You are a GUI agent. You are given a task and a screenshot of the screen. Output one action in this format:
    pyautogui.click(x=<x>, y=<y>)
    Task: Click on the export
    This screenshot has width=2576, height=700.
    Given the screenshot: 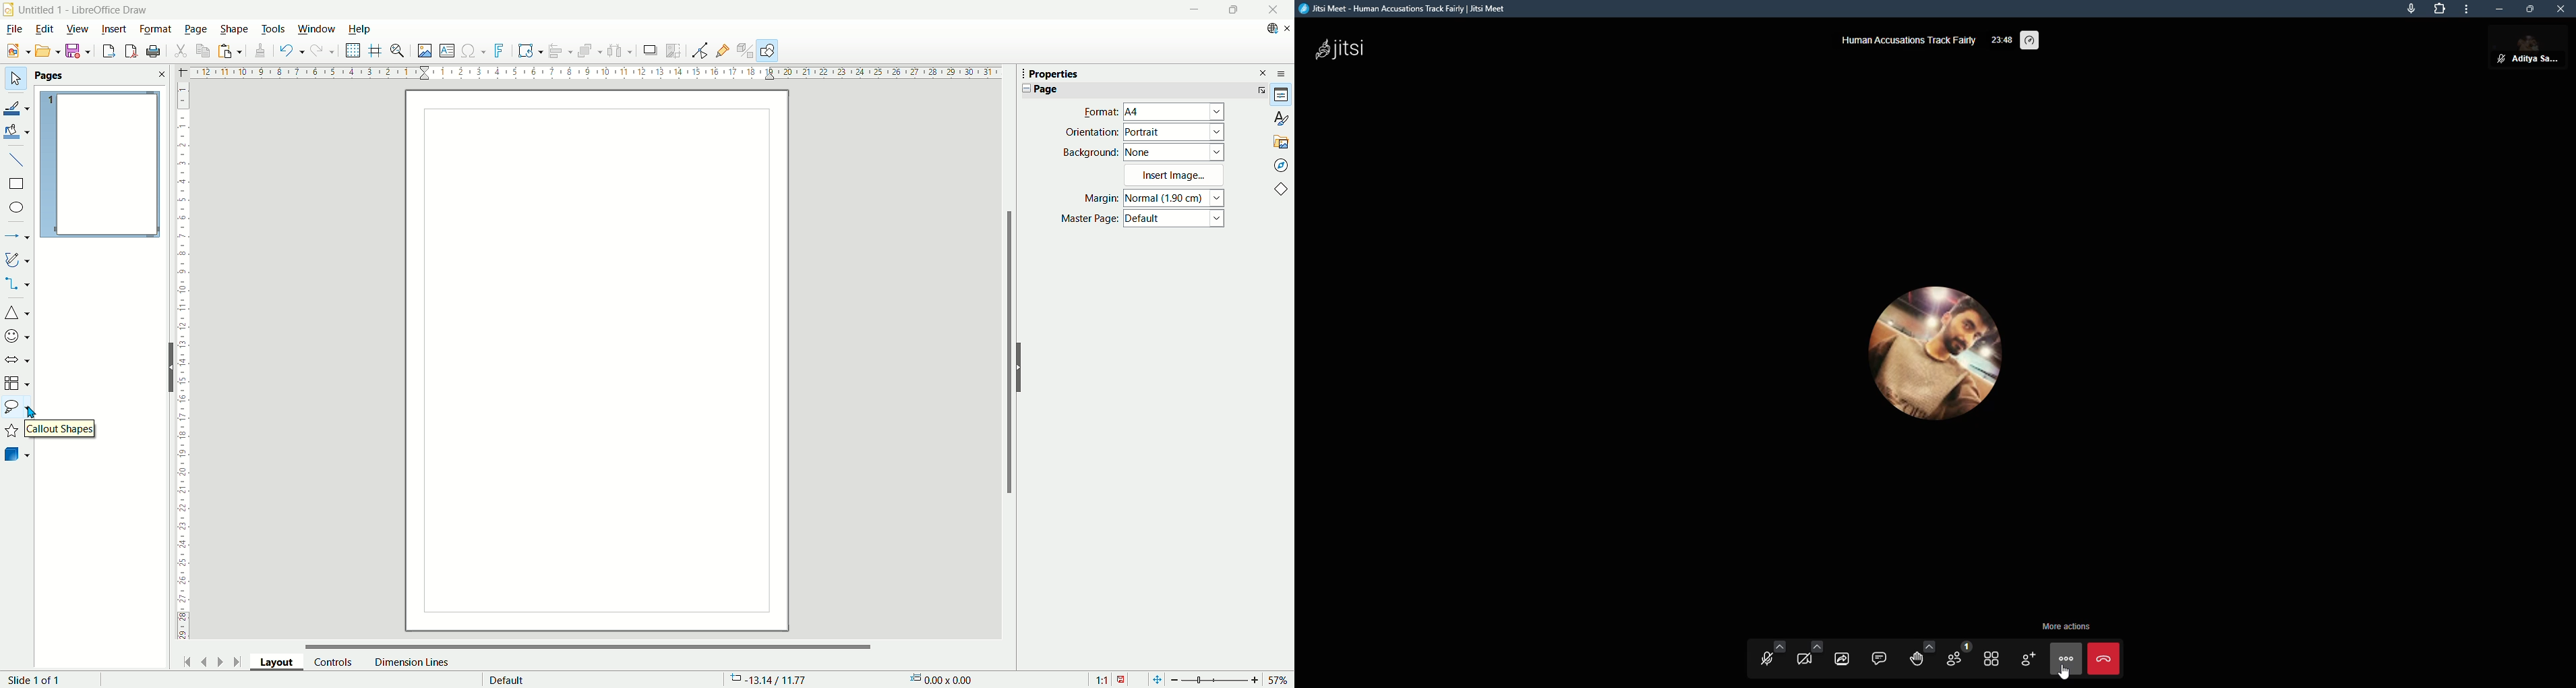 What is the action you would take?
    pyautogui.click(x=105, y=51)
    